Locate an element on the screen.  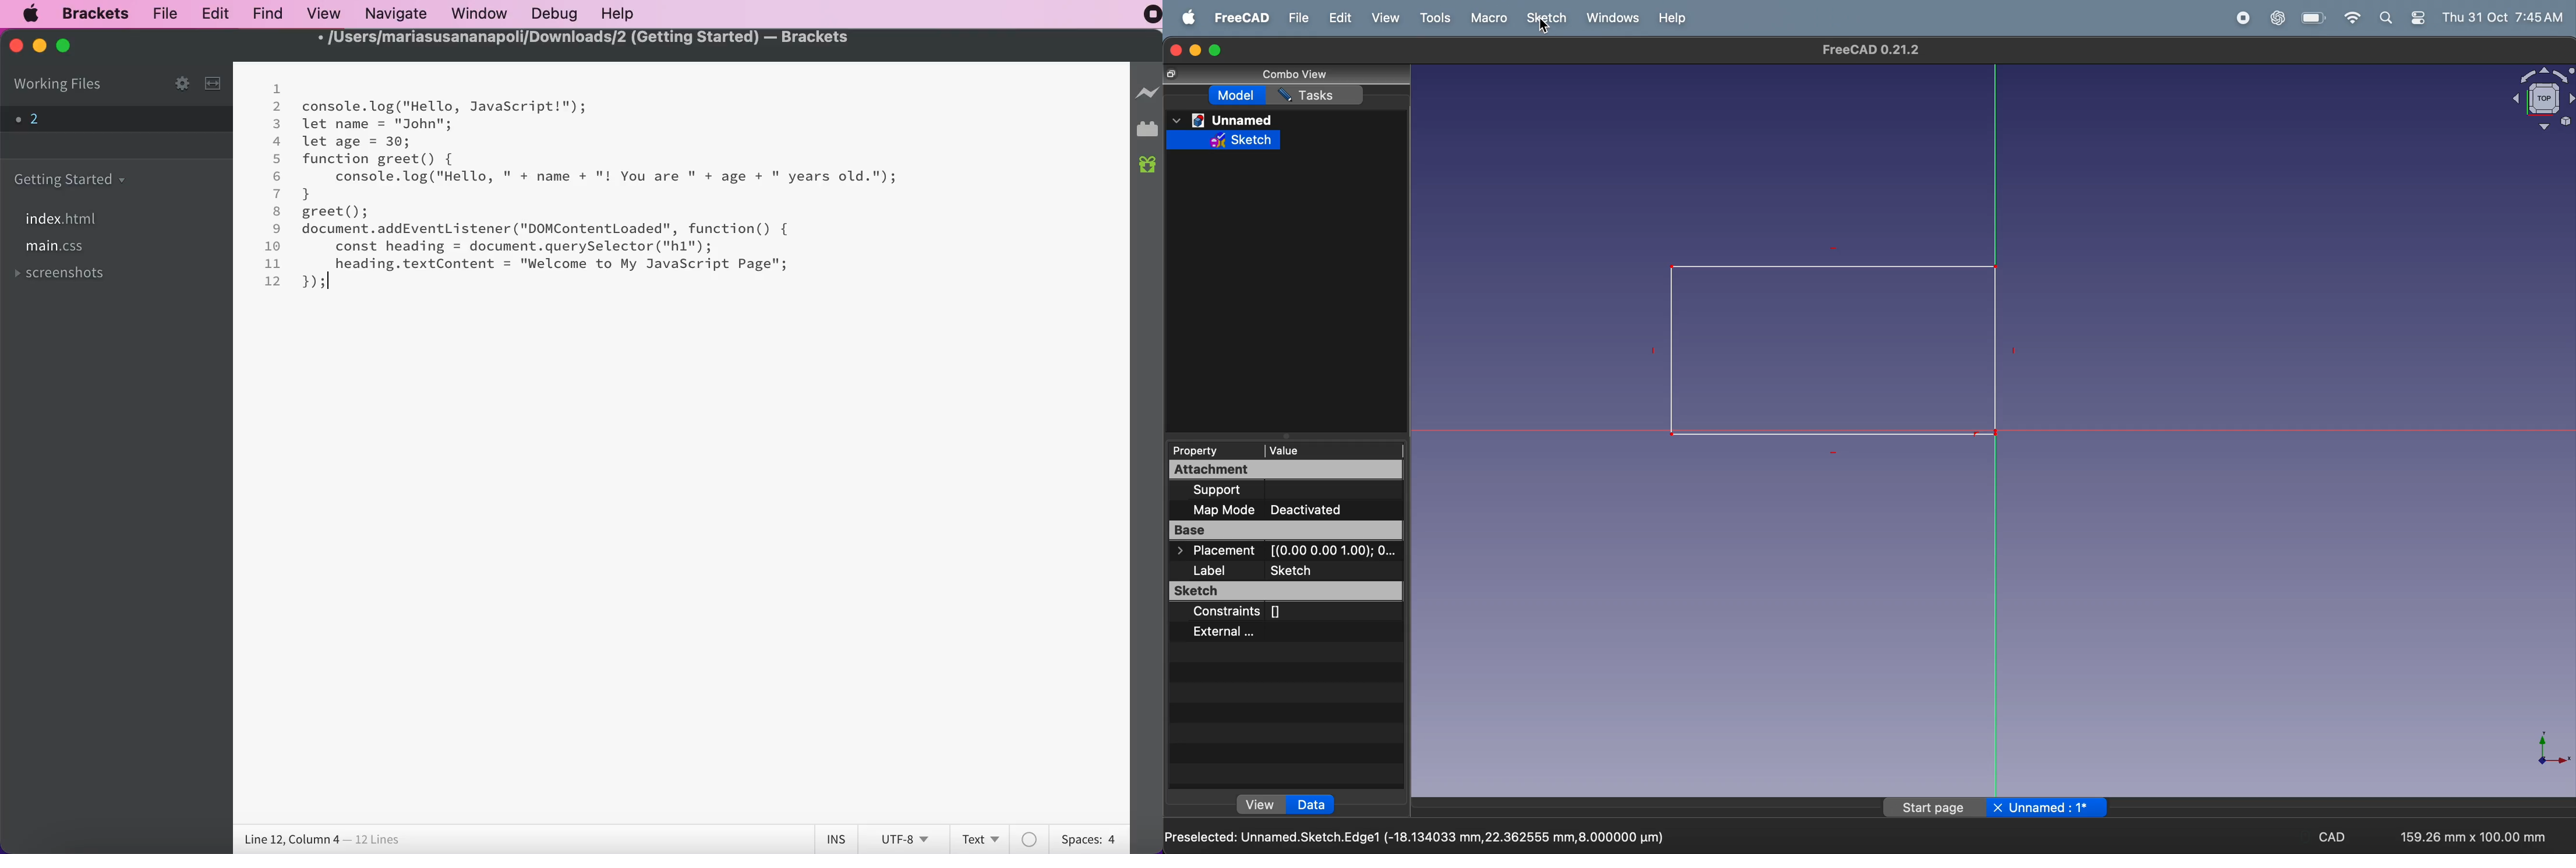
apple widgets is located at coordinates (2402, 19).